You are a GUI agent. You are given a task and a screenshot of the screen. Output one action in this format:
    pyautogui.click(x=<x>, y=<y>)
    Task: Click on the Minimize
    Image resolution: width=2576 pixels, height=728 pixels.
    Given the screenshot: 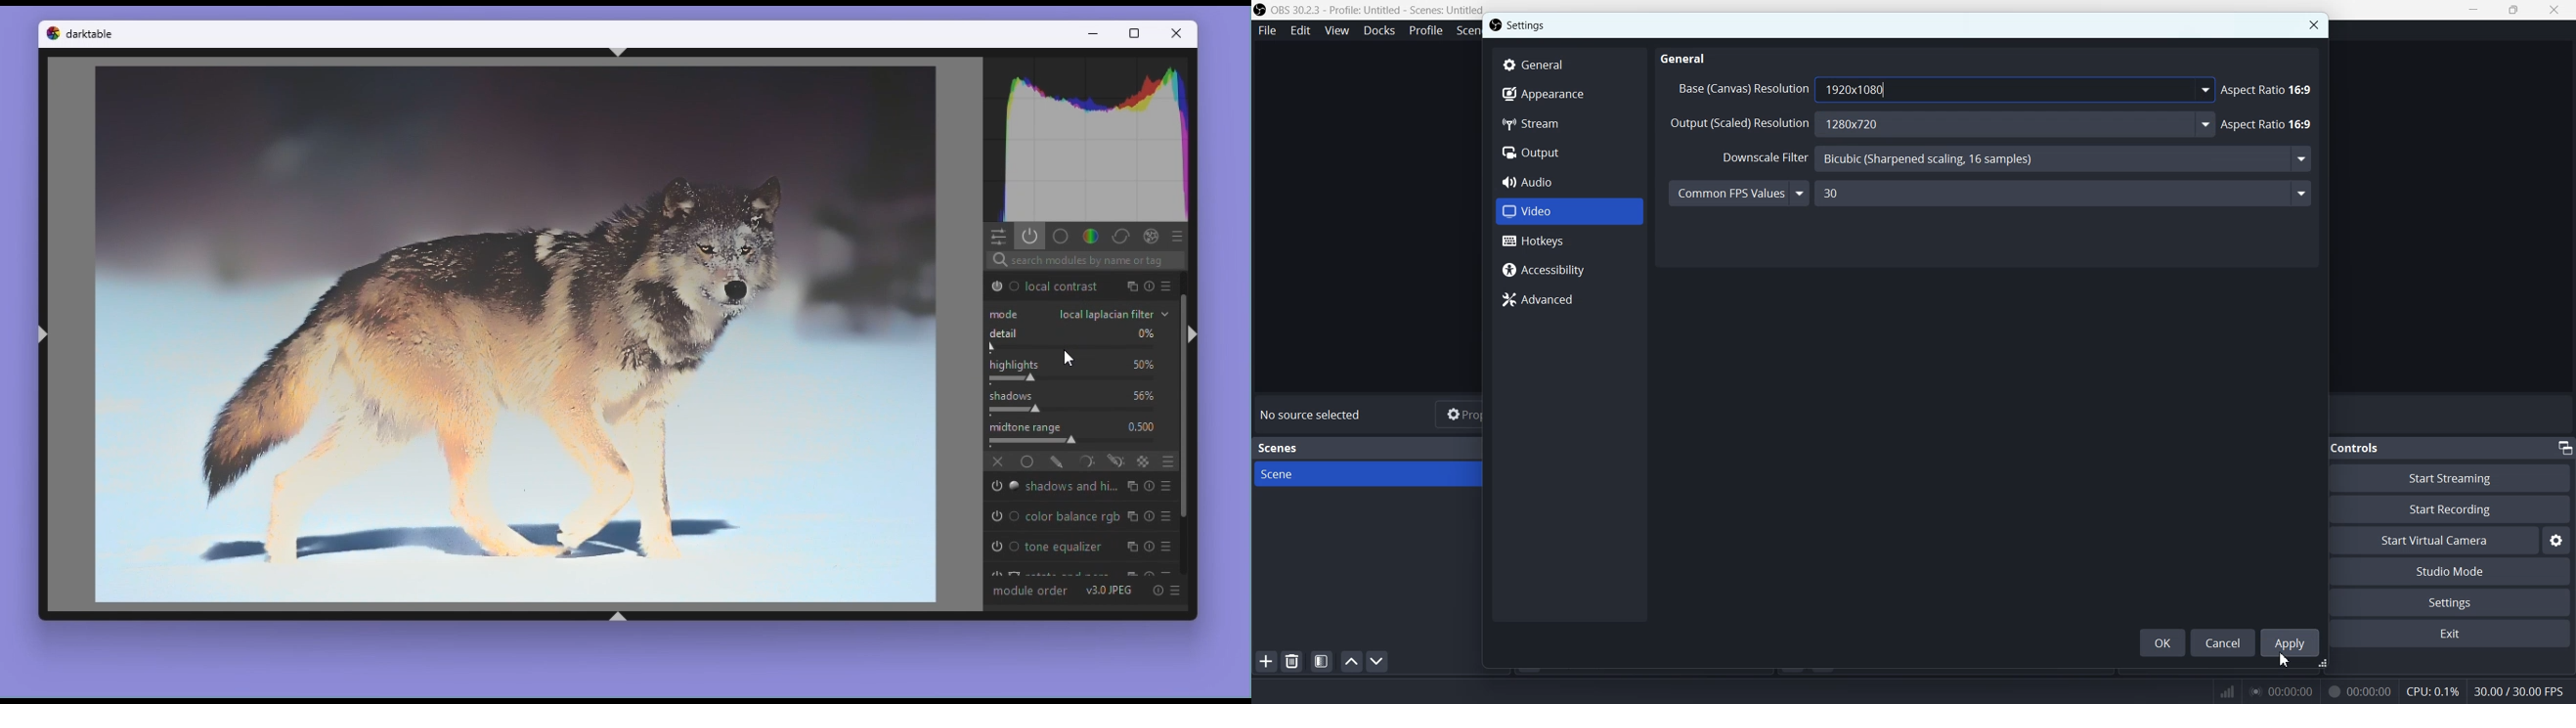 What is the action you would take?
    pyautogui.click(x=2473, y=9)
    